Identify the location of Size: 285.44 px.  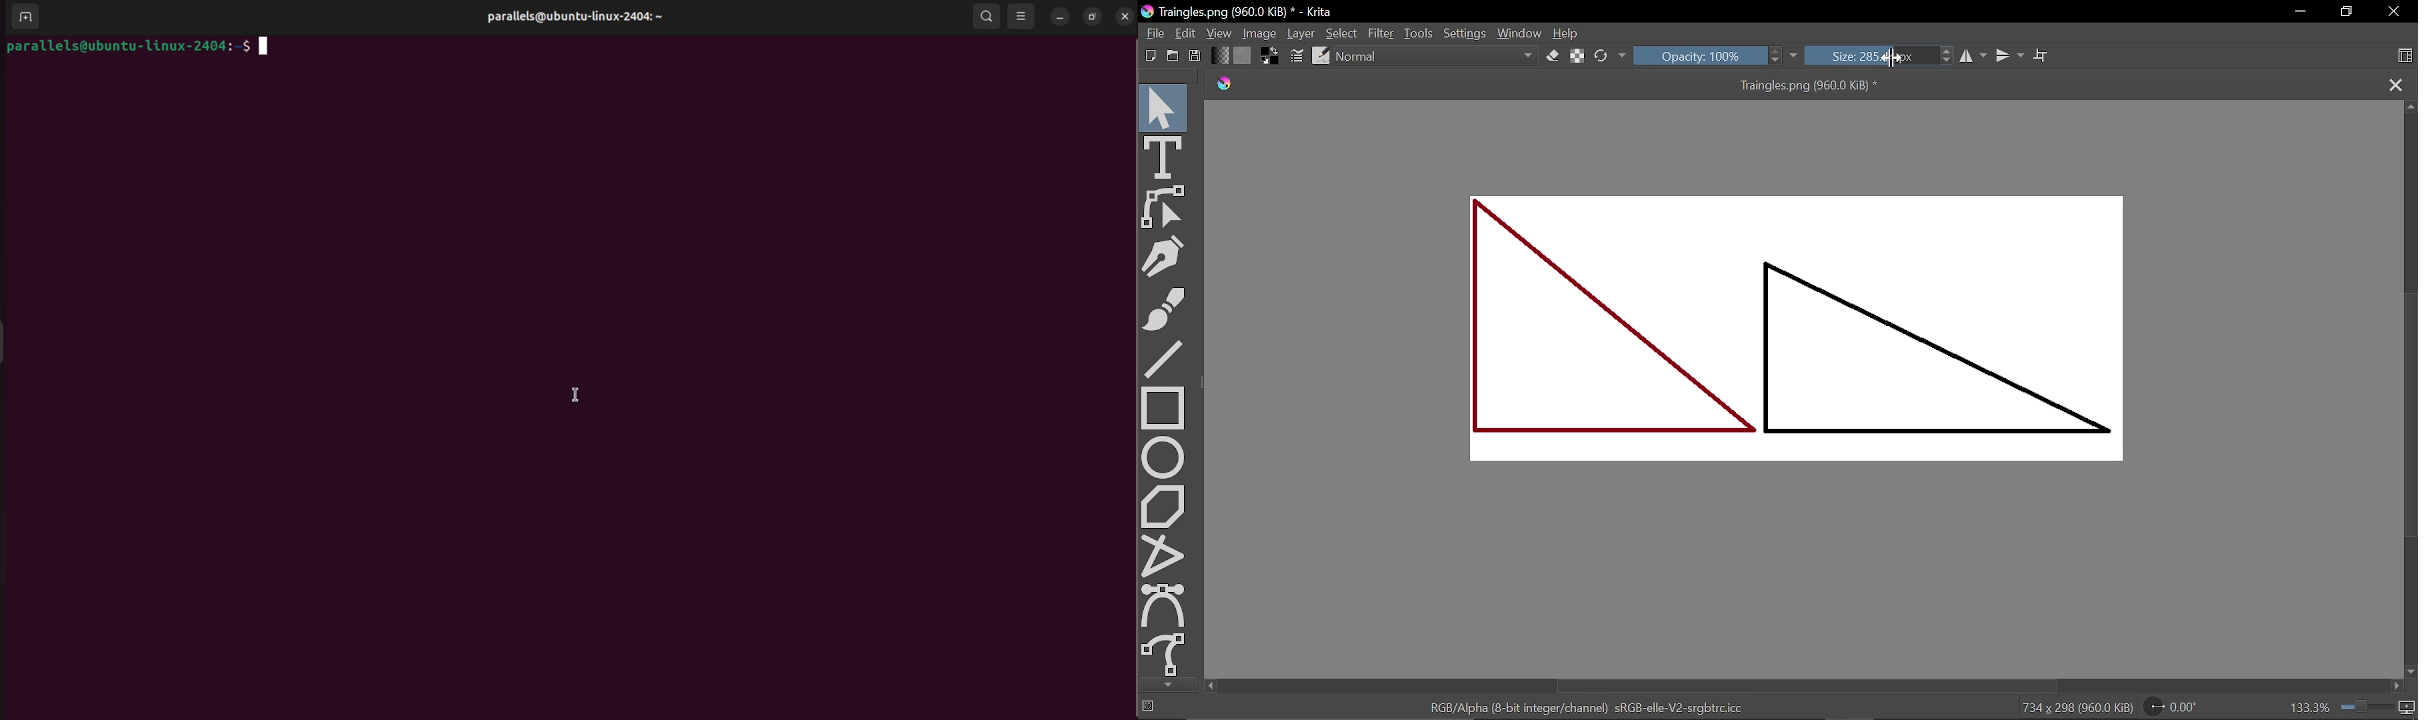
(1871, 55).